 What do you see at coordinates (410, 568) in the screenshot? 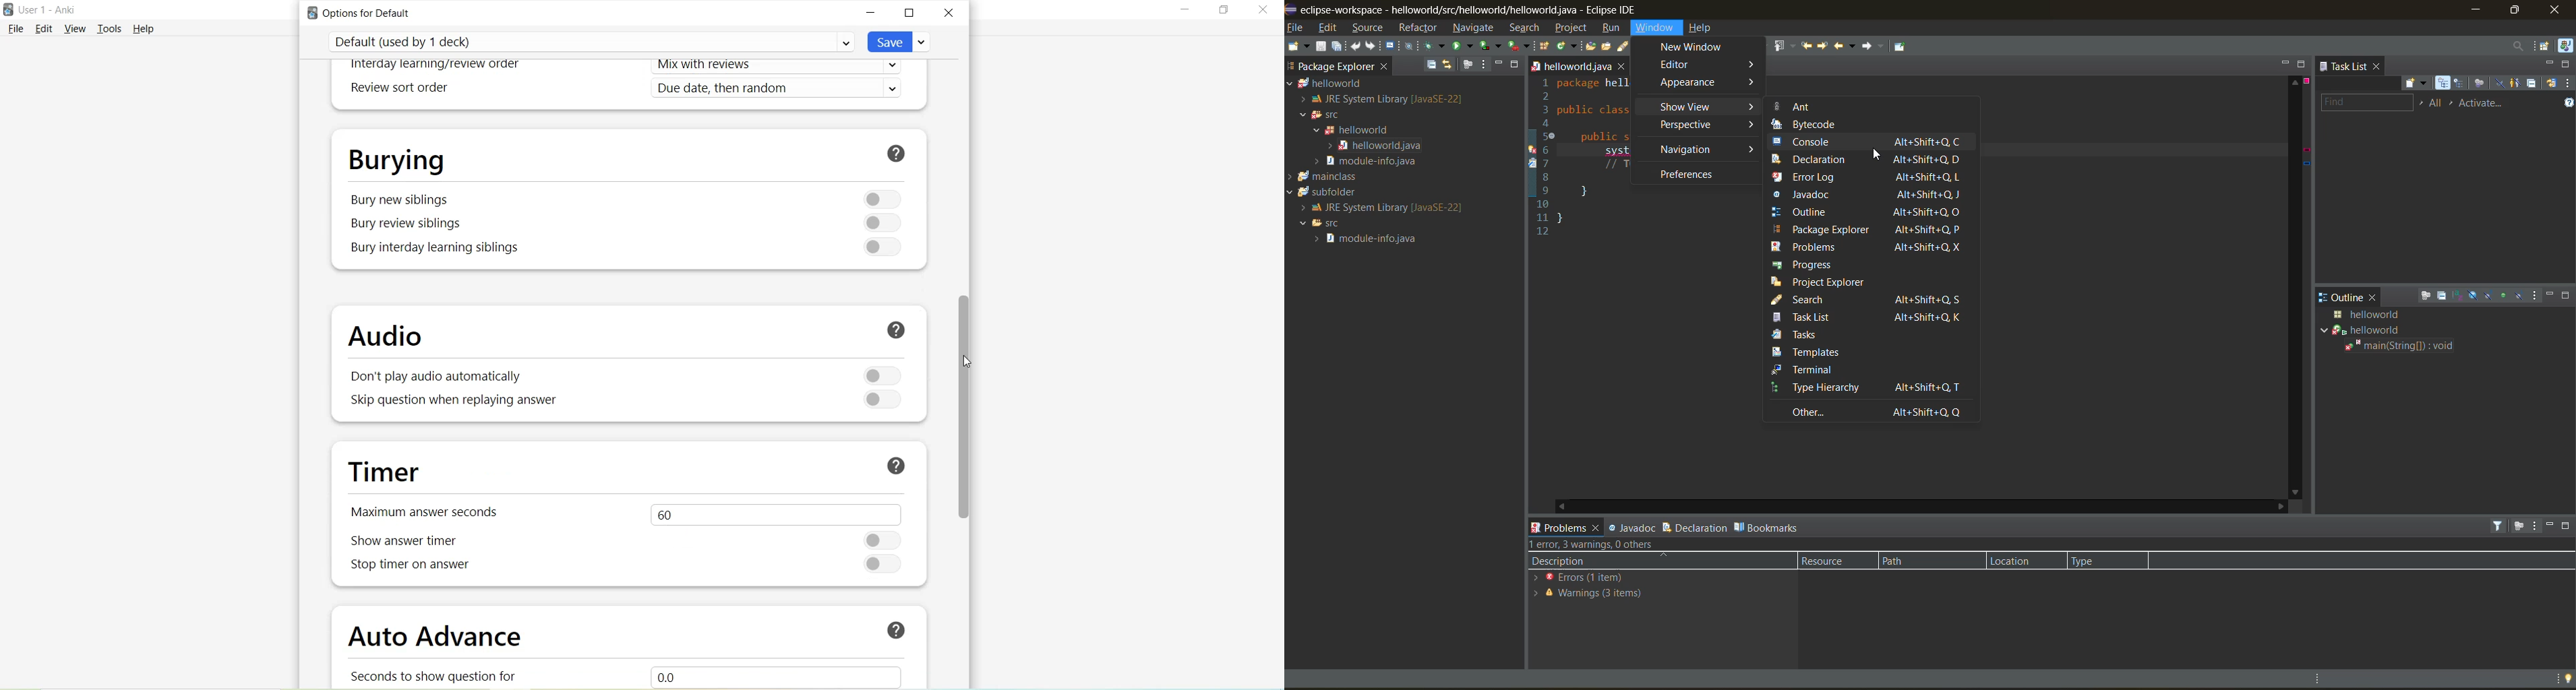
I see `Stop timer on answer` at bounding box center [410, 568].